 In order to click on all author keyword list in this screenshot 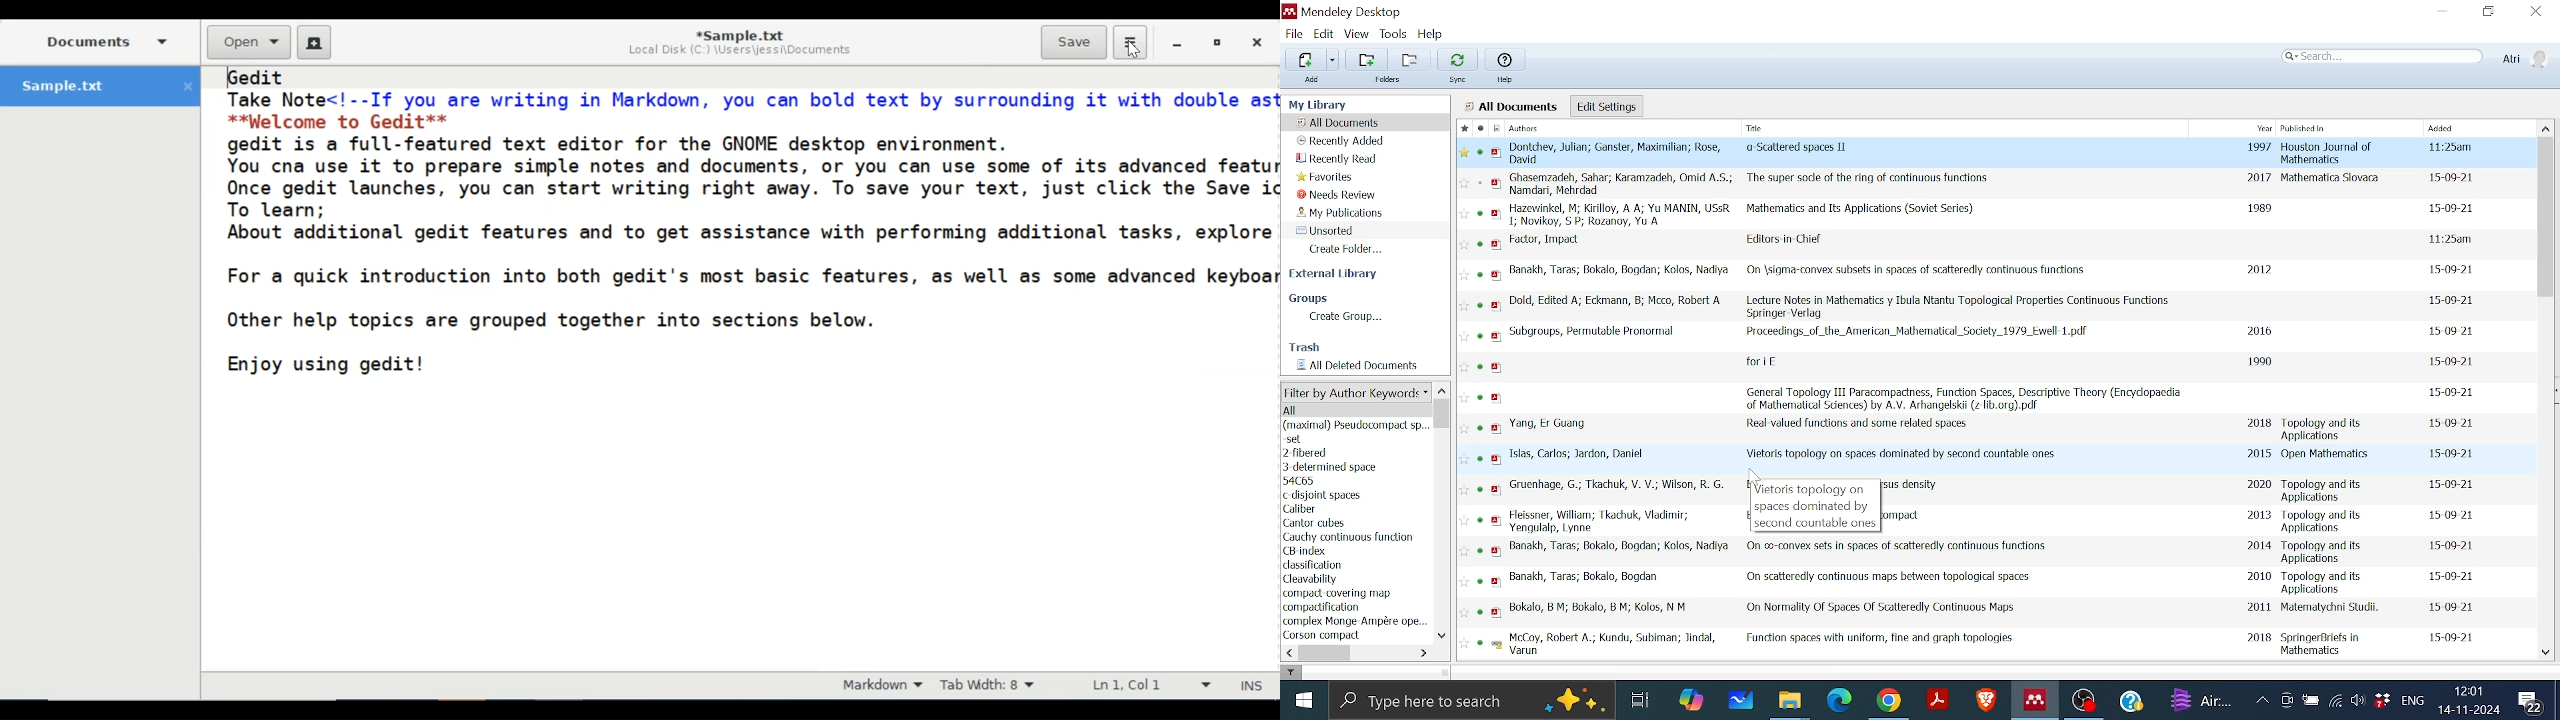, I will do `click(1292, 411)`.